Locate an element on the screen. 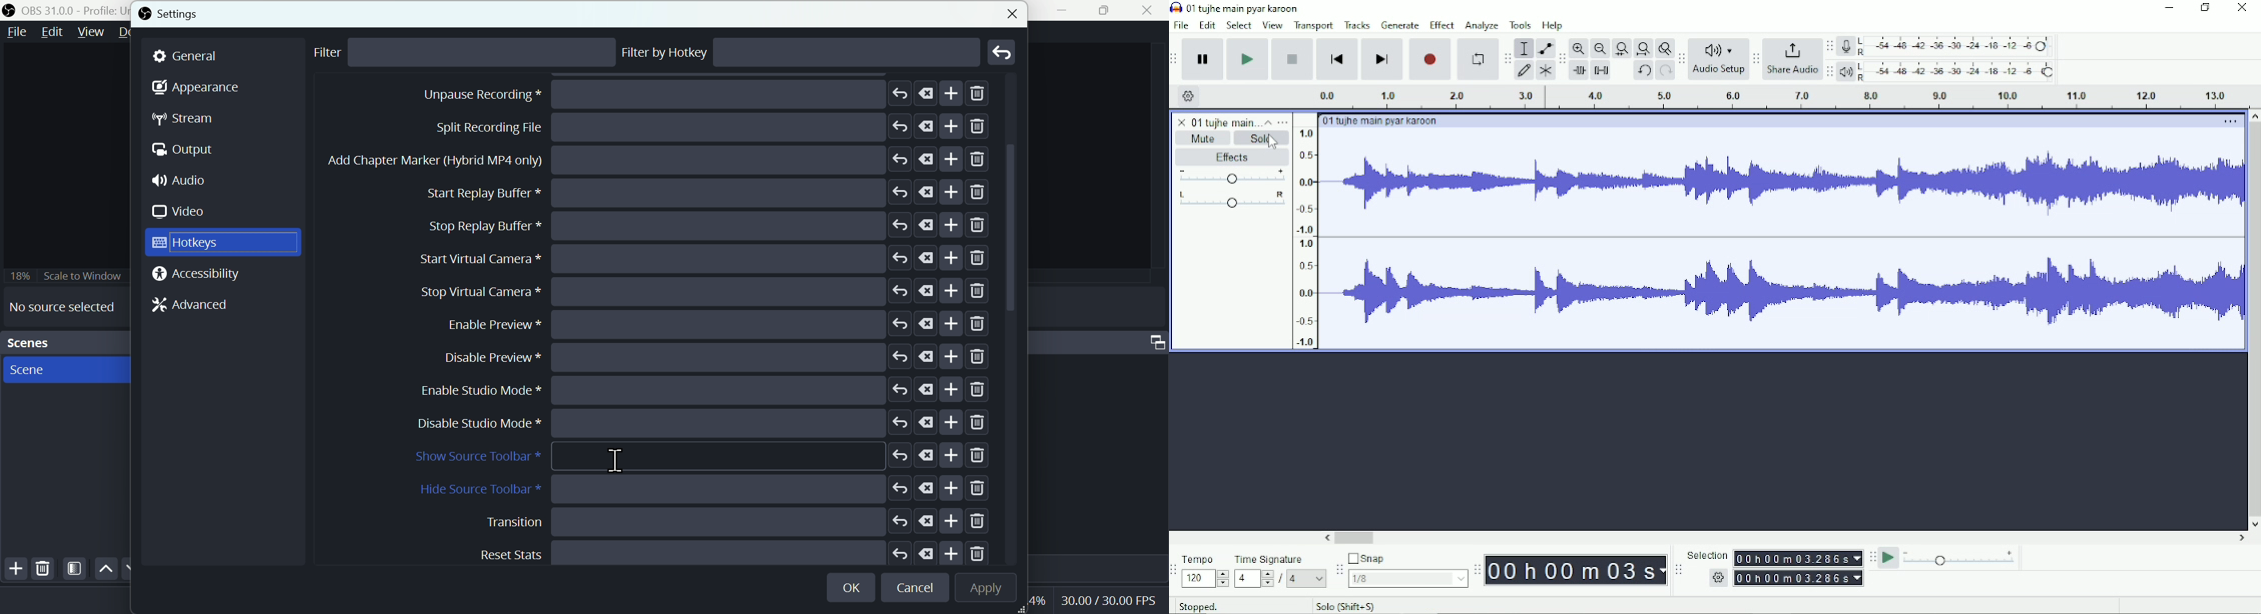 The image size is (2268, 616). cancel is located at coordinates (918, 588).